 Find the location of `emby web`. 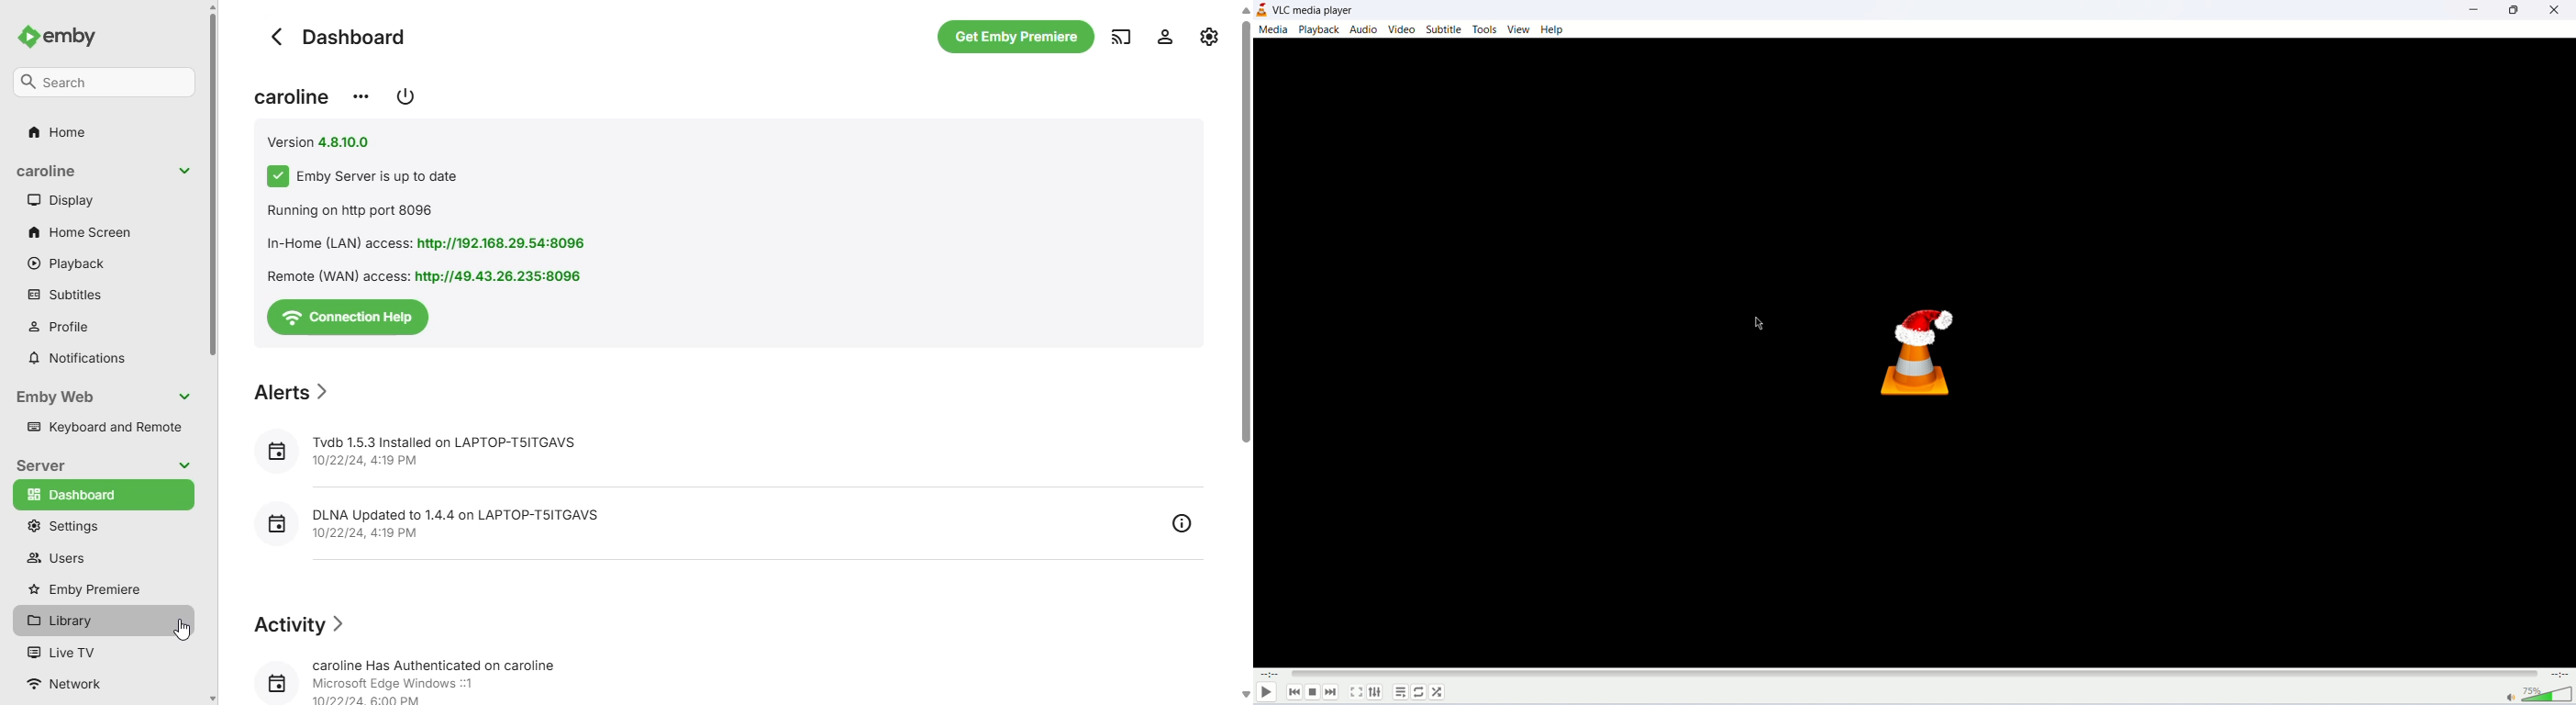

emby web is located at coordinates (55, 397).